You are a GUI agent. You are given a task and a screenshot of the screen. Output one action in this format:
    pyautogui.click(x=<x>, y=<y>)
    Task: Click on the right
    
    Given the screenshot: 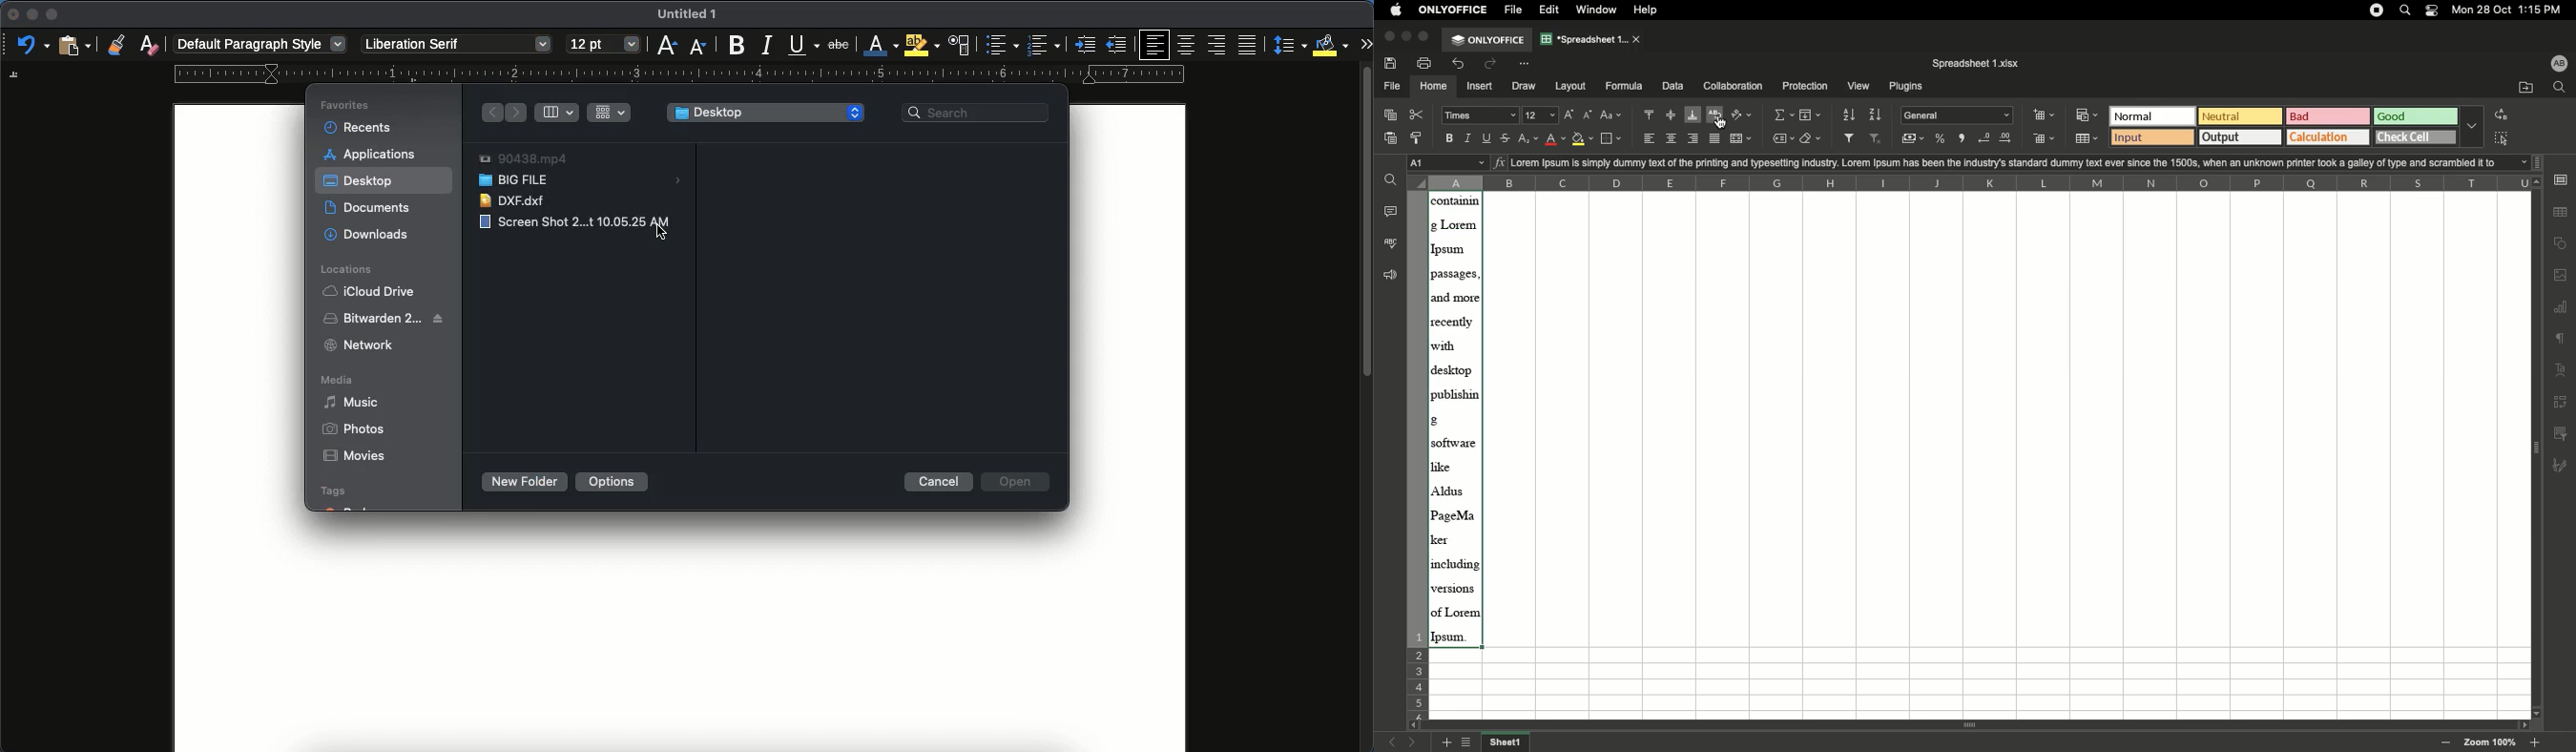 What is the action you would take?
    pyautogui.click(x=491, y=113)
    